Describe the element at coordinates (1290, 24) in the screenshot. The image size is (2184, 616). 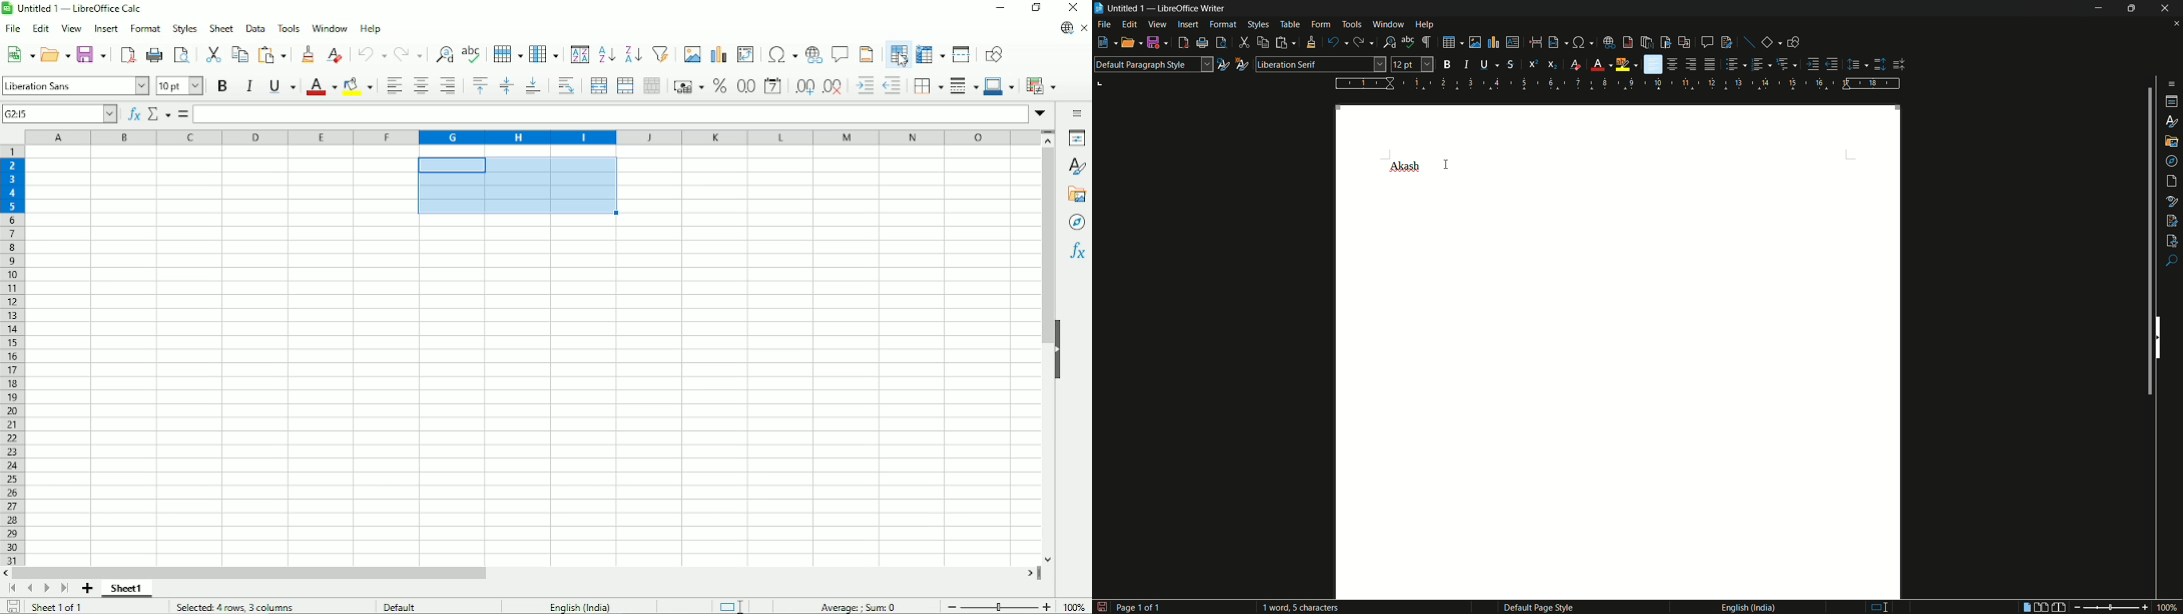
I see `table menu` at that location.